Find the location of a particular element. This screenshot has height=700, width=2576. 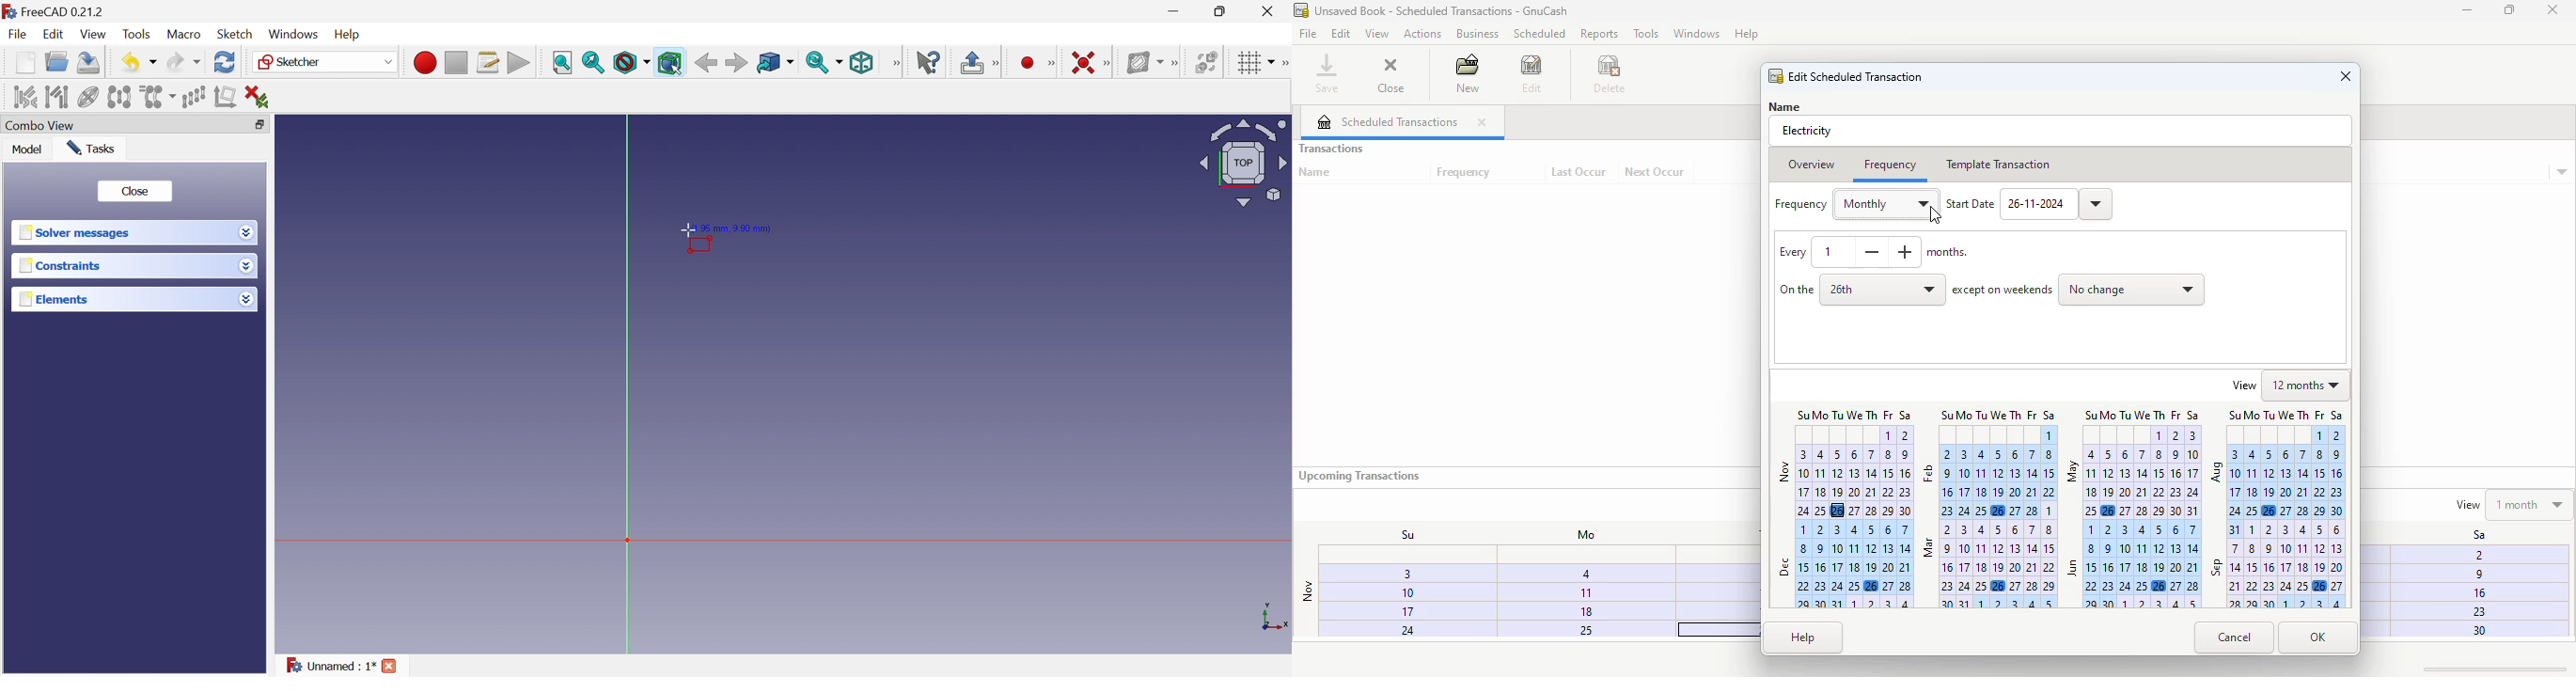

next occur is located at coordinates (1656, 172).